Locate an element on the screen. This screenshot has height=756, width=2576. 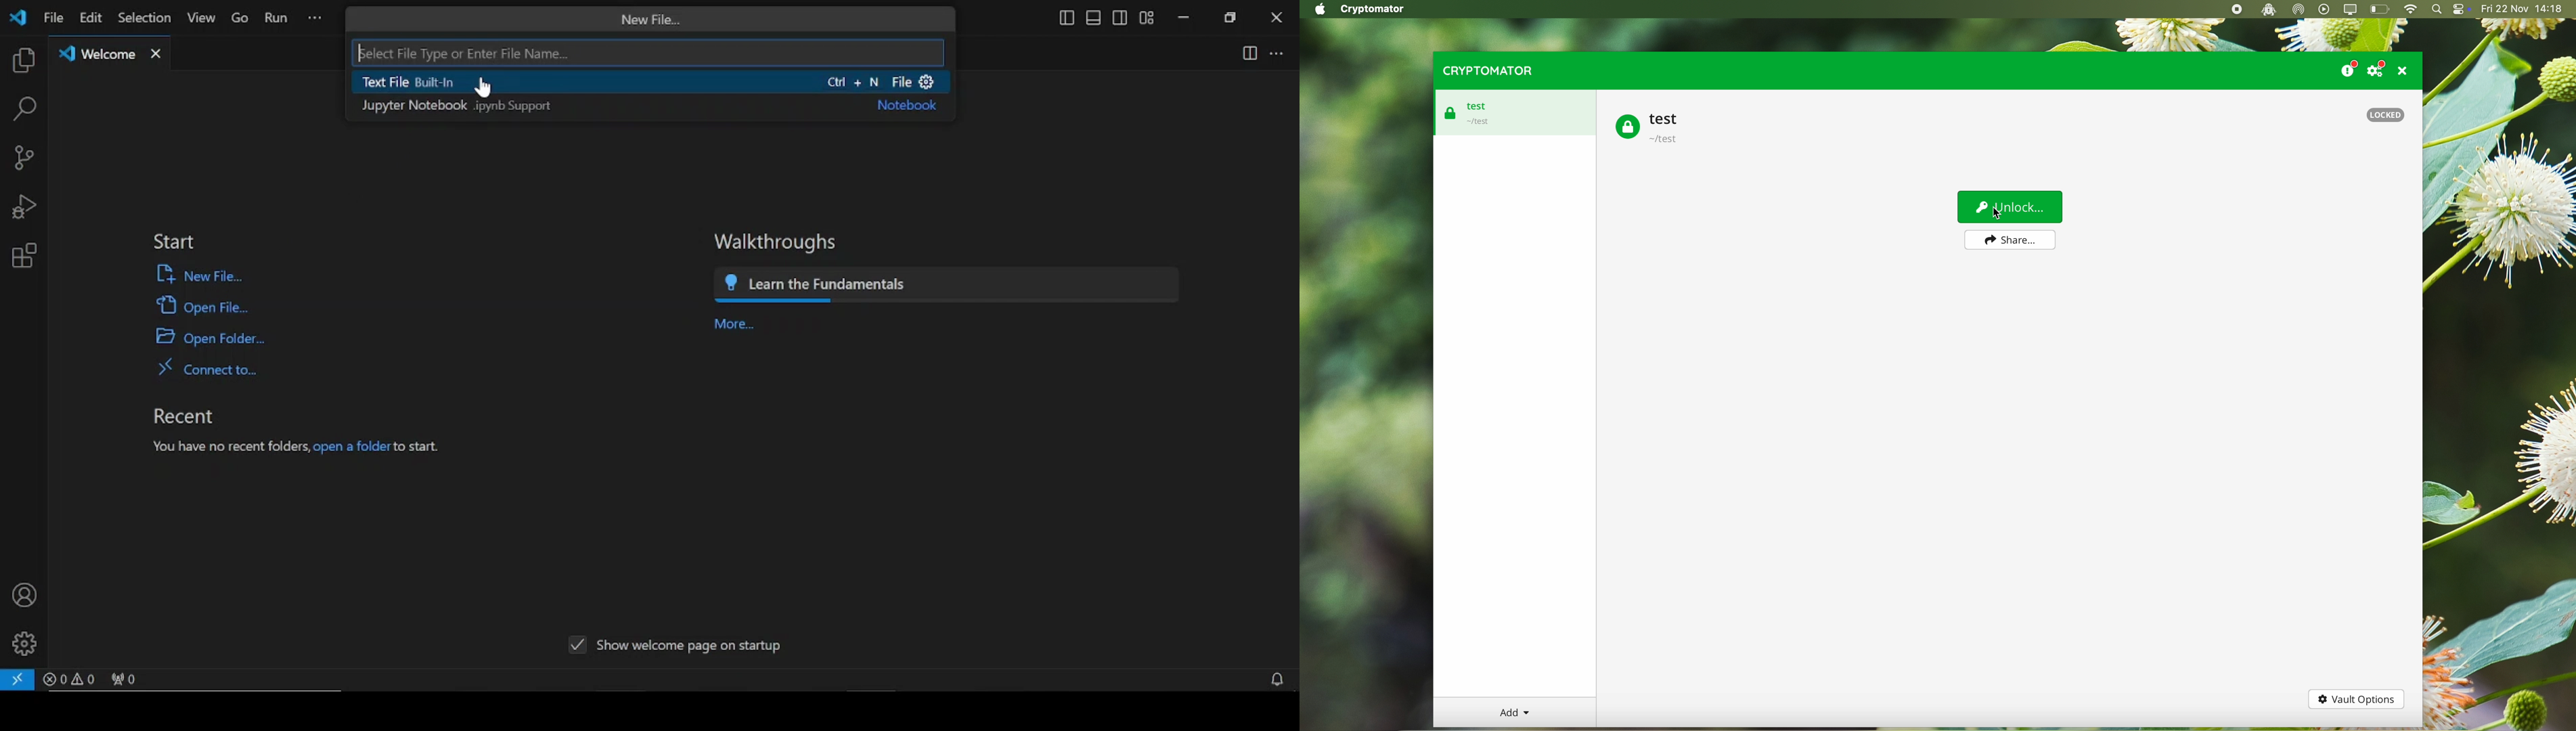
selection is located at coordinates (143, 18).